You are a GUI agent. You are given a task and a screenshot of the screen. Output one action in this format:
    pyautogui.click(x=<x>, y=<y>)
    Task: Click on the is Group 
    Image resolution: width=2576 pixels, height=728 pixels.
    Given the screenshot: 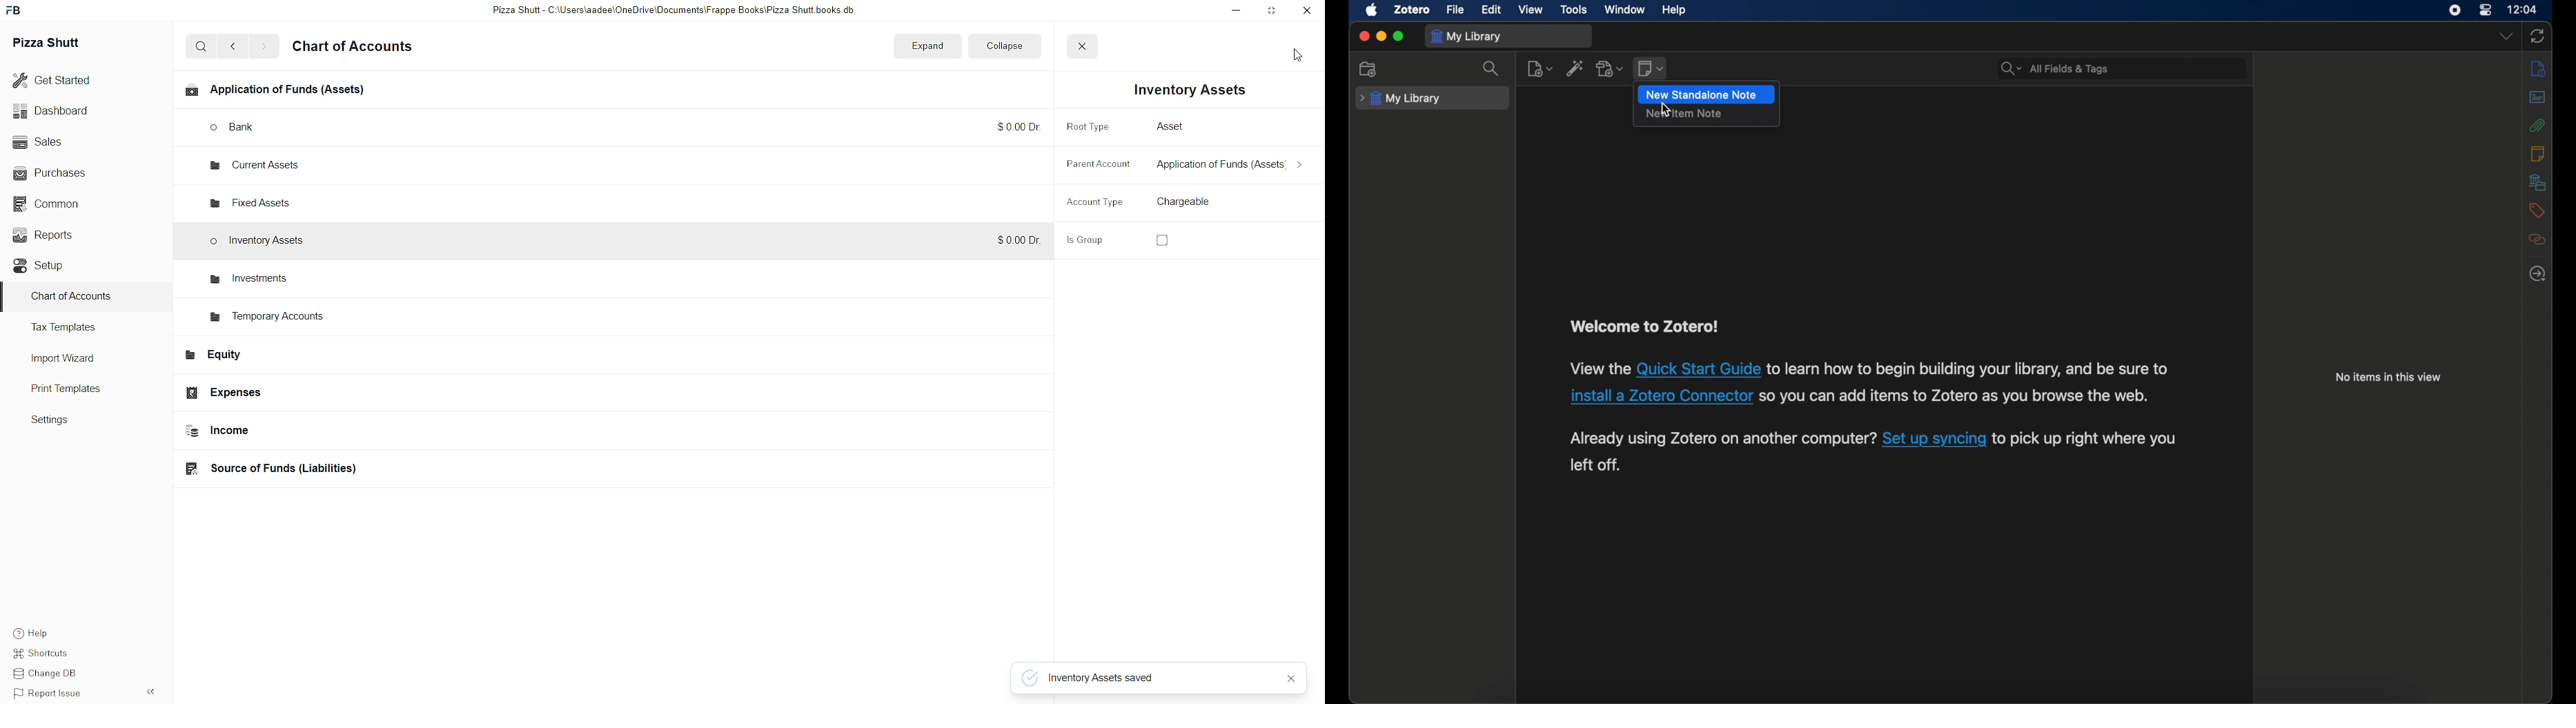 What is the action you would take?
    pyautogui.click(x=1090, y=242)
    